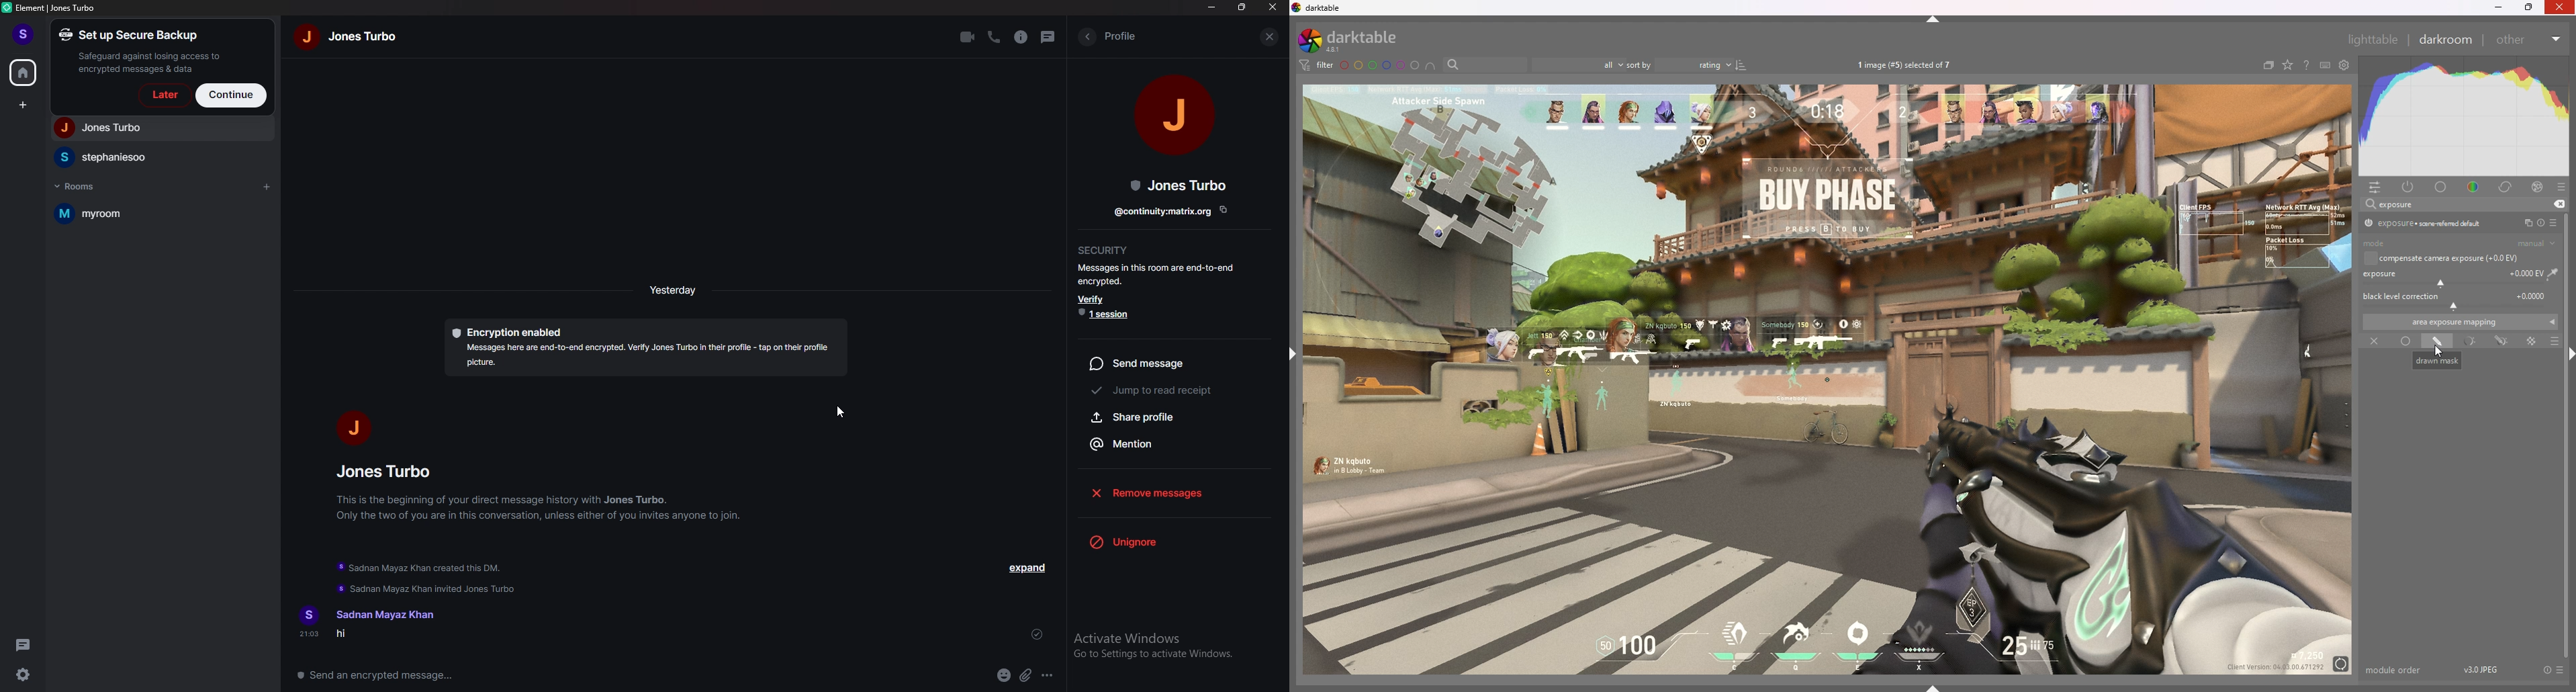 Image resolution: width=2576 pixels, height=700 pixels. Describe the element at coordinates (388, 471) in the screenshot. I see `people` at that location.